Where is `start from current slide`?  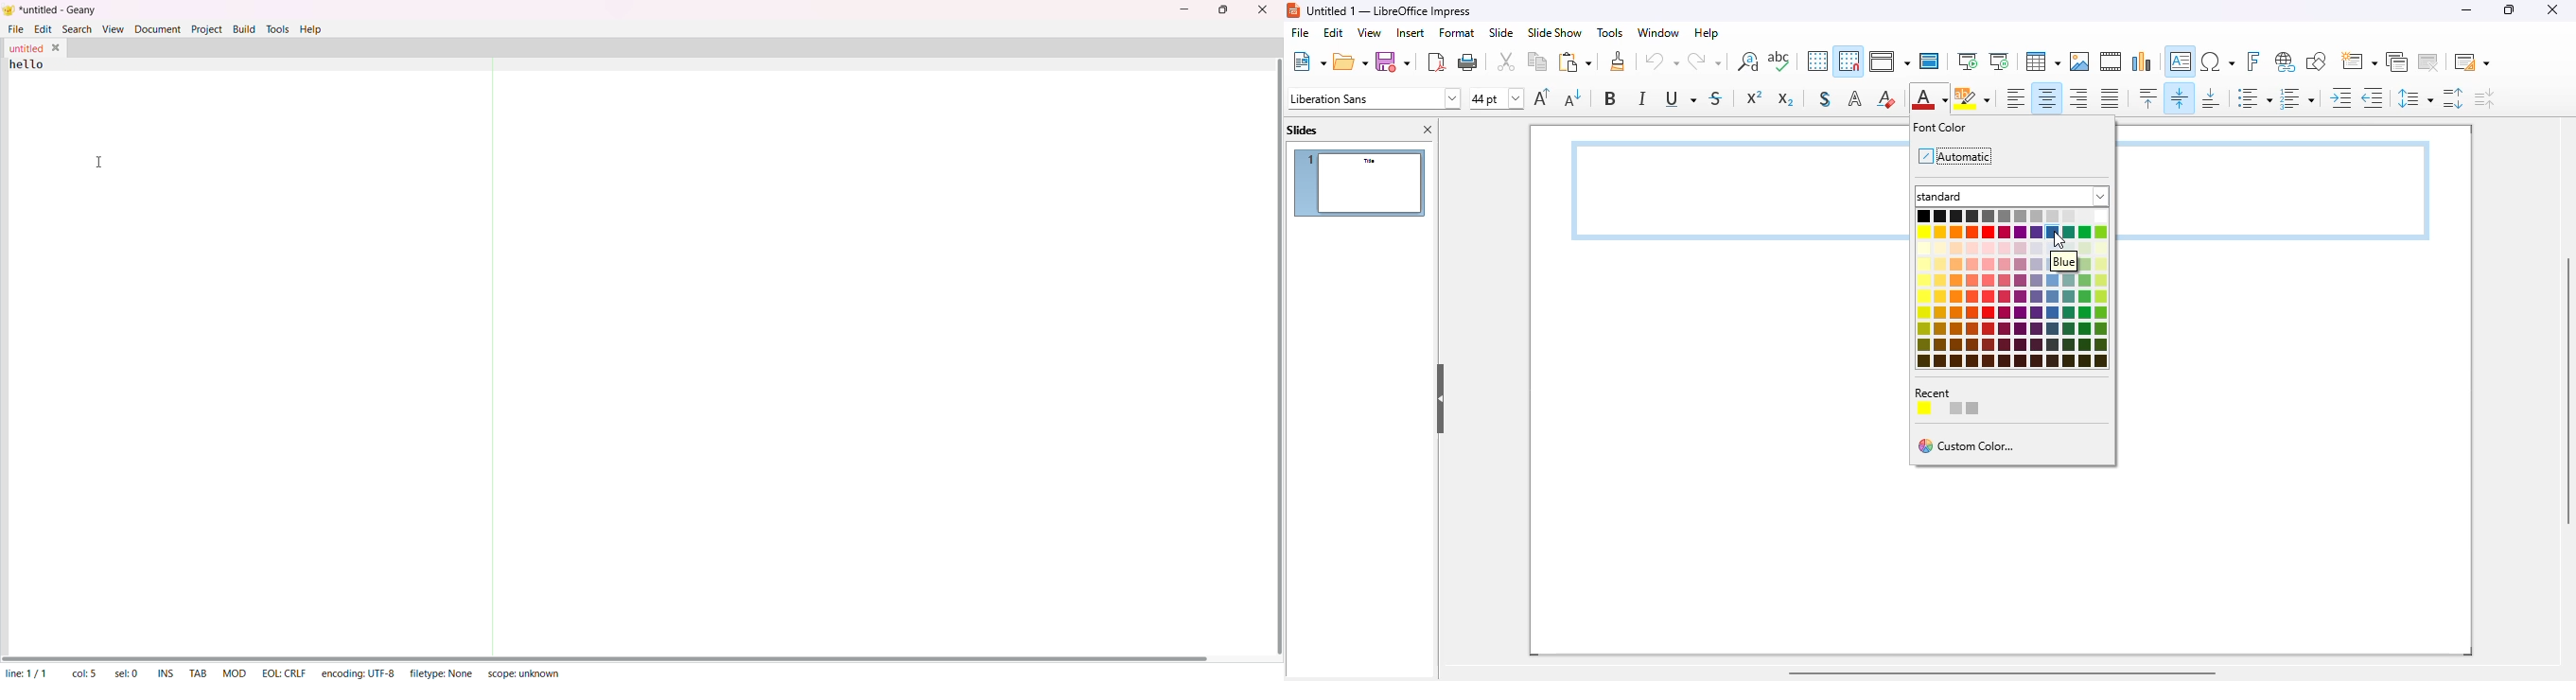
start from current slide is located at coordinates (1999, 61).